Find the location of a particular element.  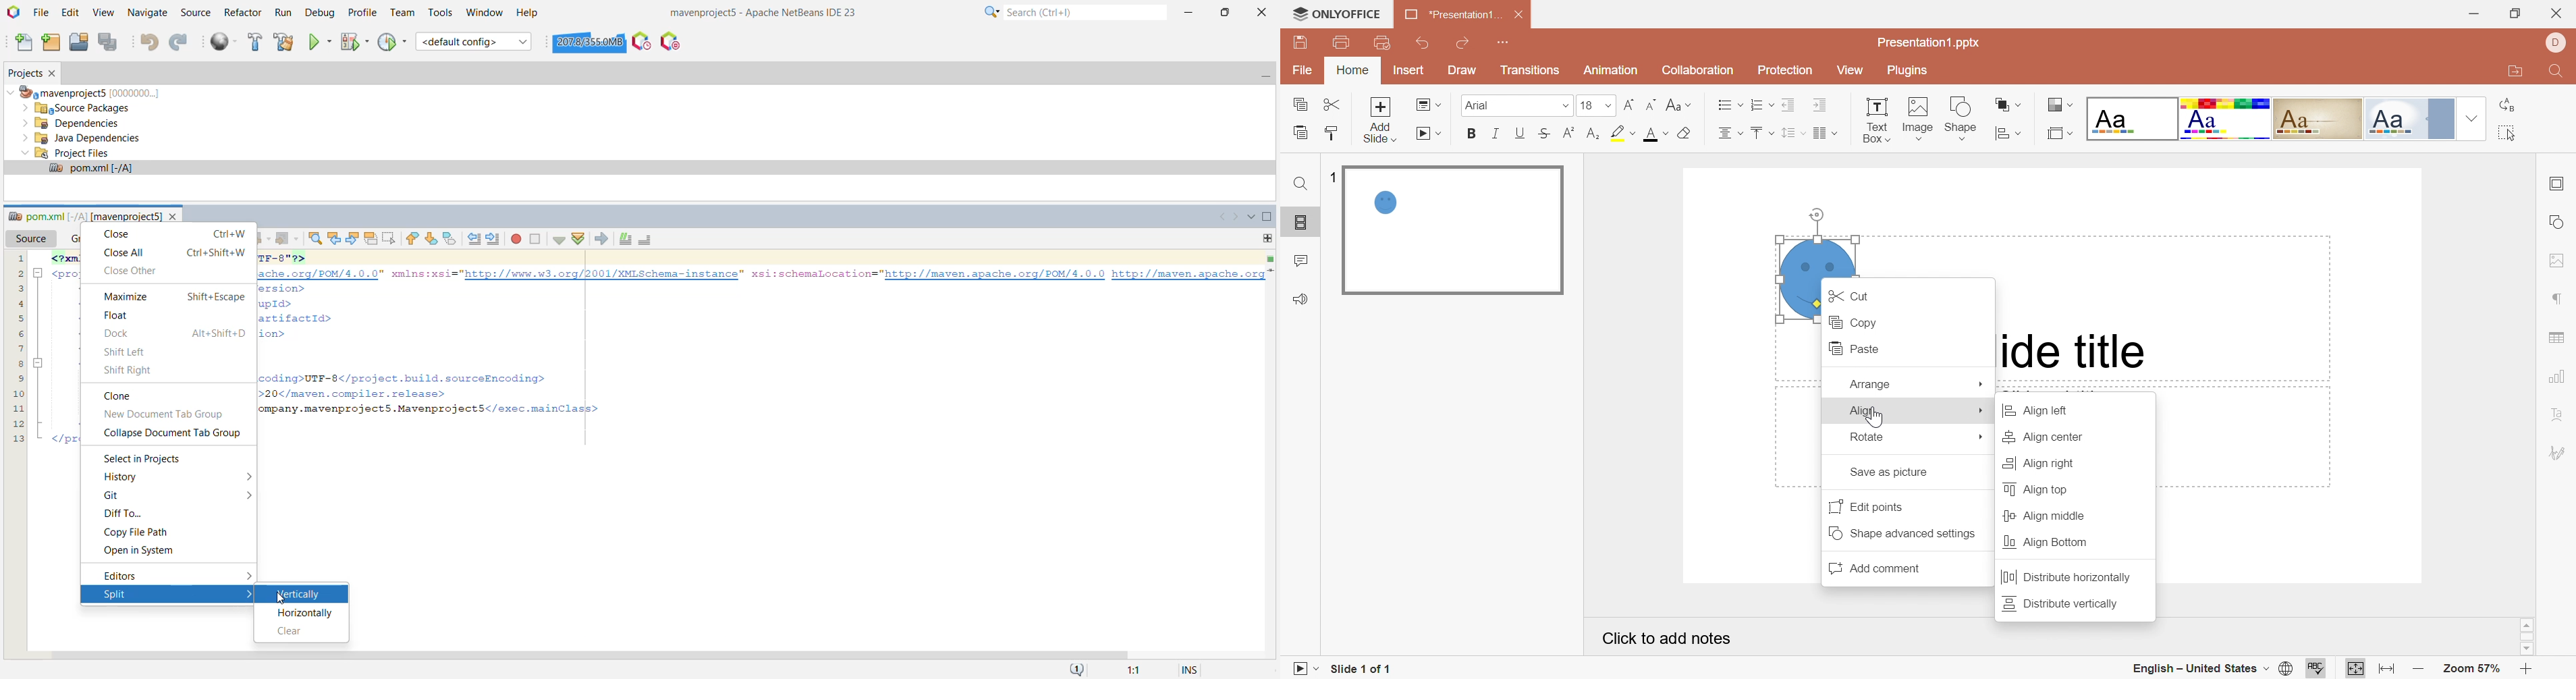

Align Center is located at coordinates (2046, 439).